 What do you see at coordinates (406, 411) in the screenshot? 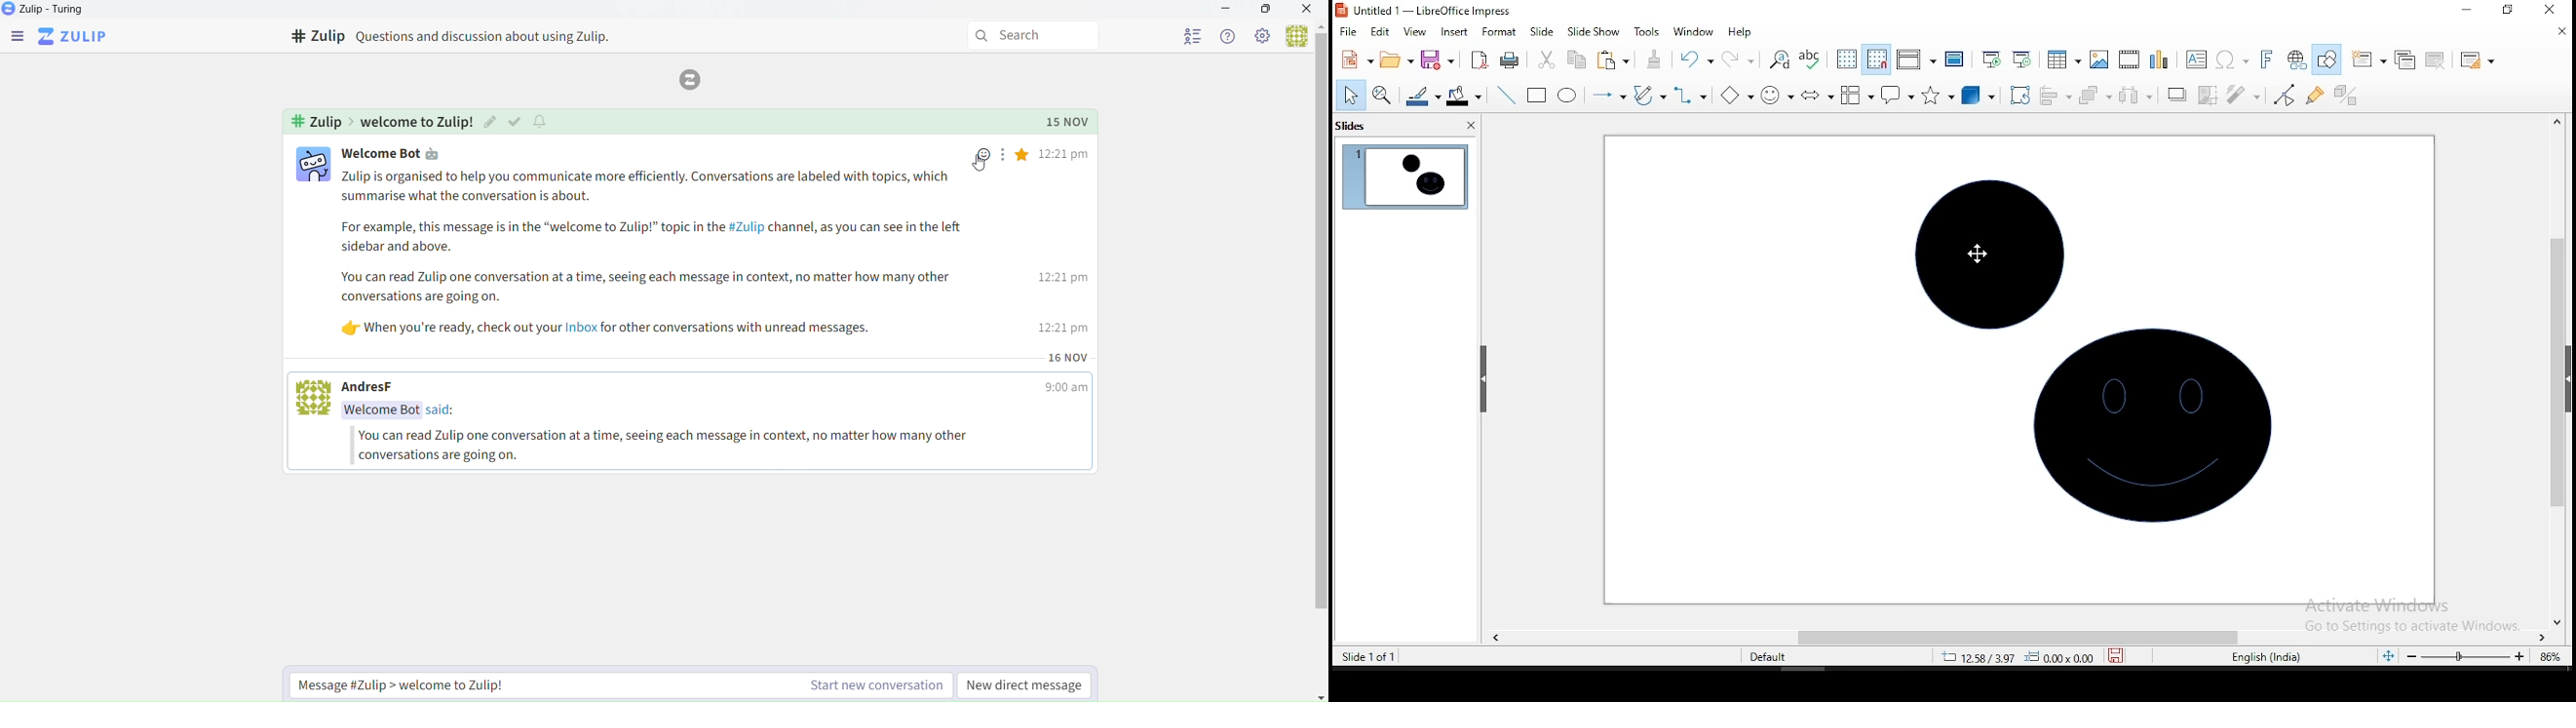
I see ` Welcome Bot said:` at bounding box center [406, 411].